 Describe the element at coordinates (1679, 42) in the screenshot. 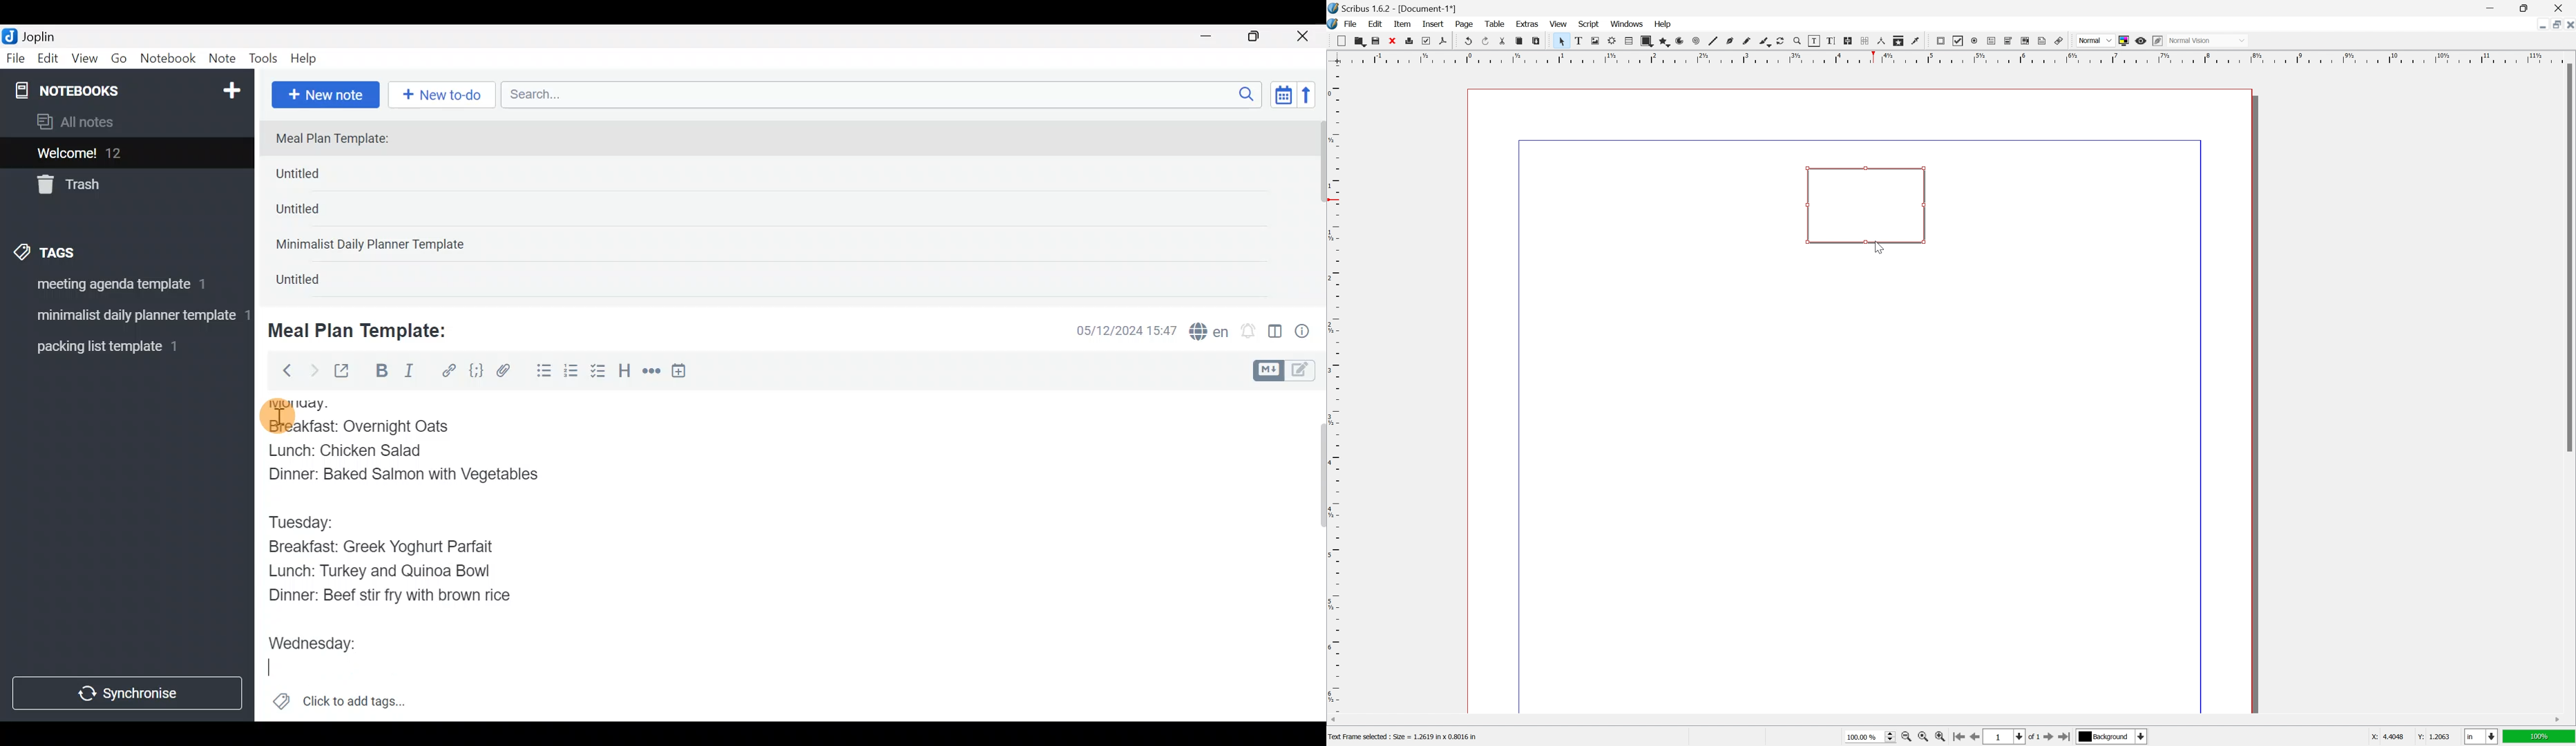

I see `arc` at that location.